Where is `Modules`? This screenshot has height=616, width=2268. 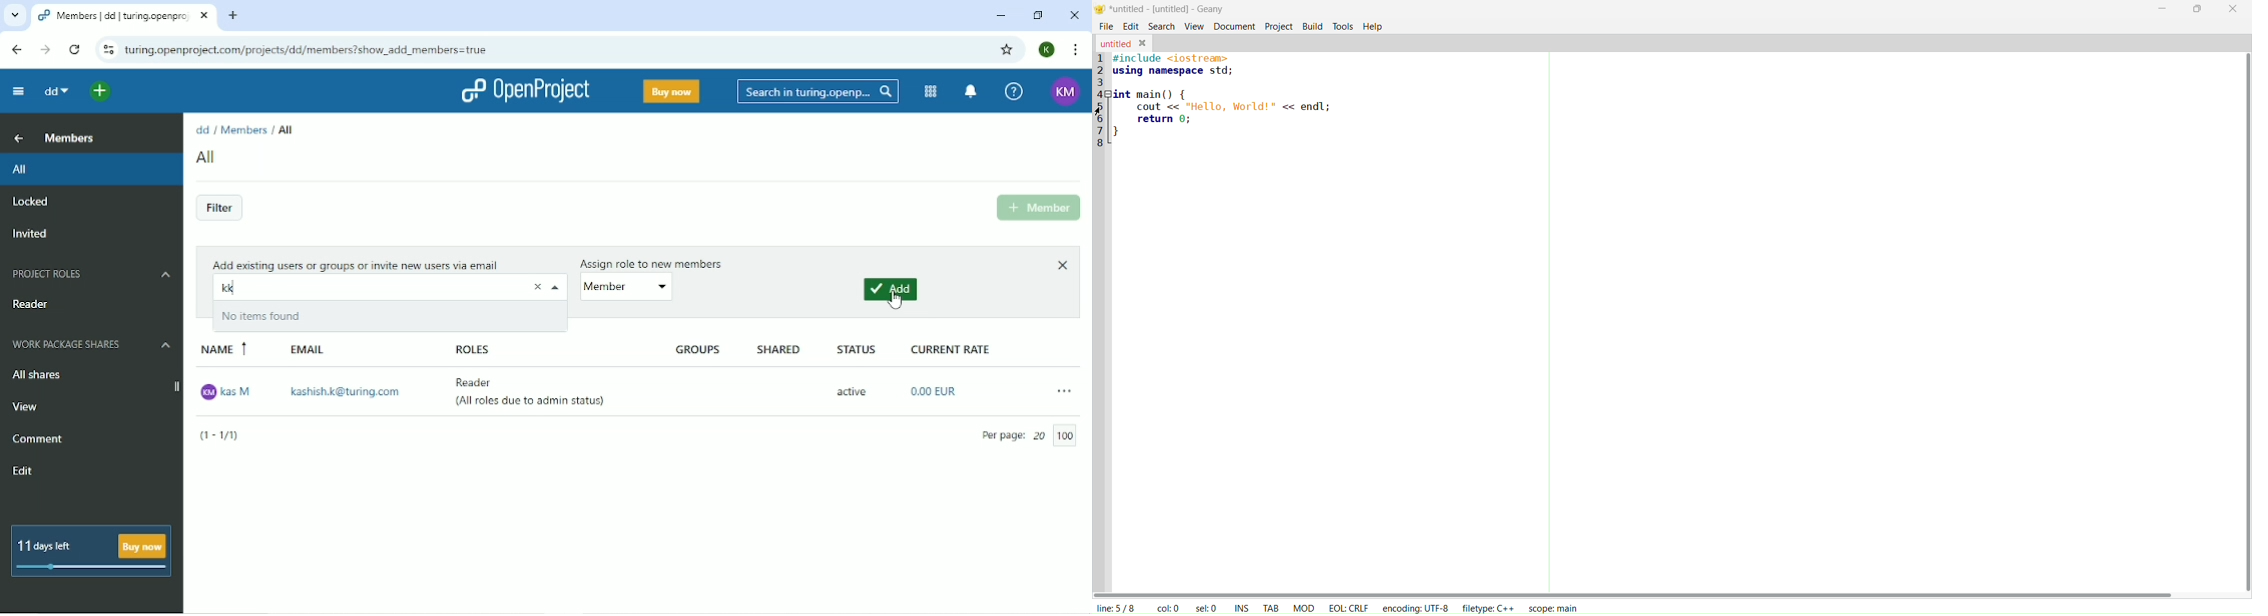 Modules is located at coordinates (928, 91).